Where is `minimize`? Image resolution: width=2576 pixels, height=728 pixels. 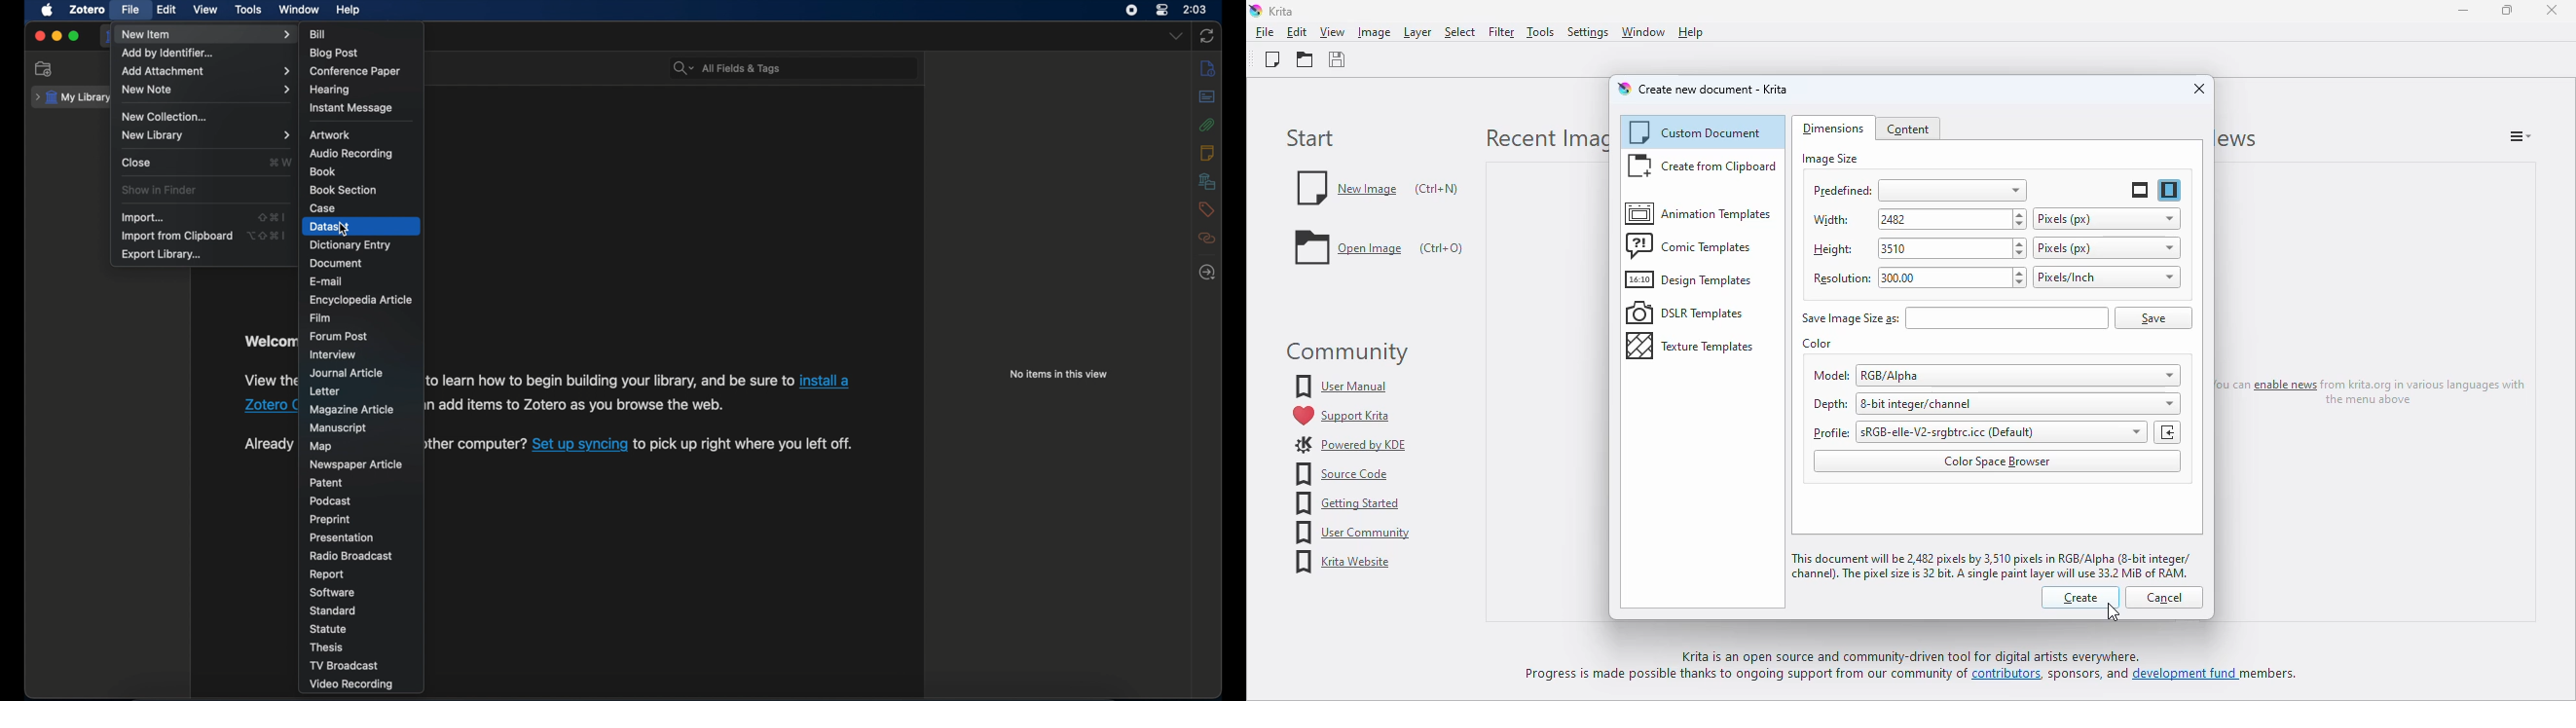
minimize is located at coordinates (2464, 10).